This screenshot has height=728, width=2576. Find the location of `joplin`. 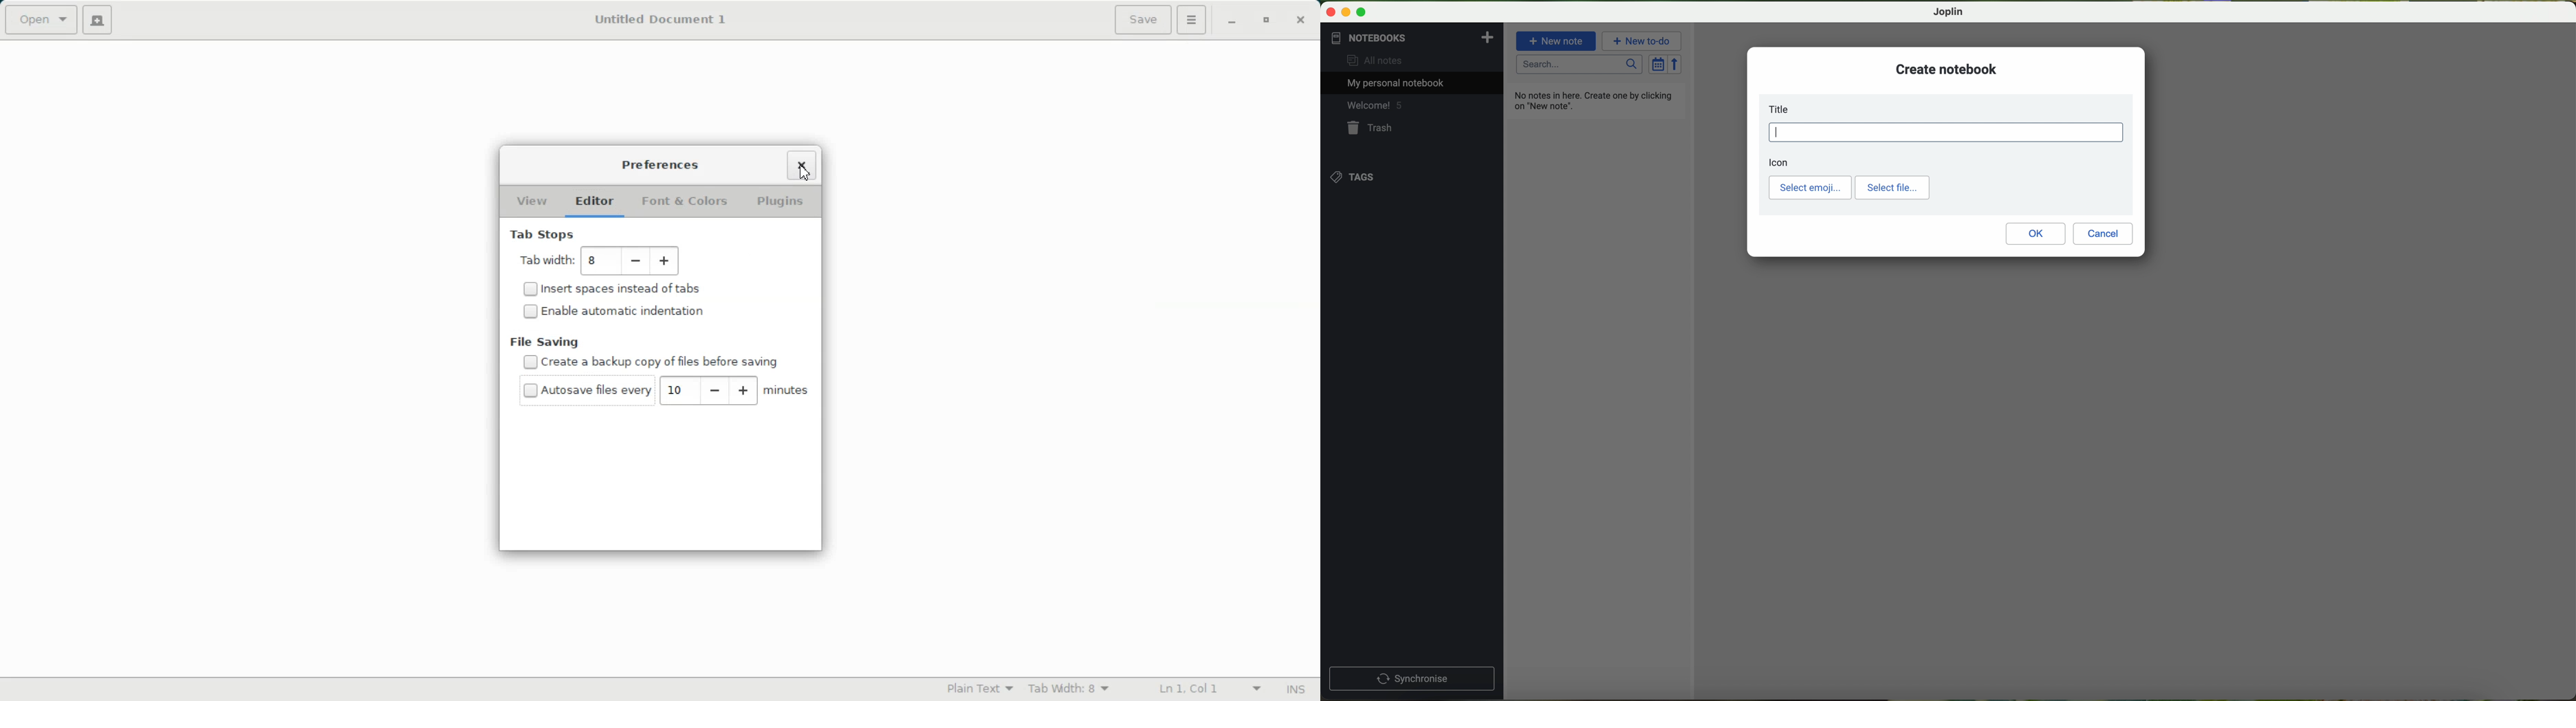

joplin is located at coordinates (1949, 12).